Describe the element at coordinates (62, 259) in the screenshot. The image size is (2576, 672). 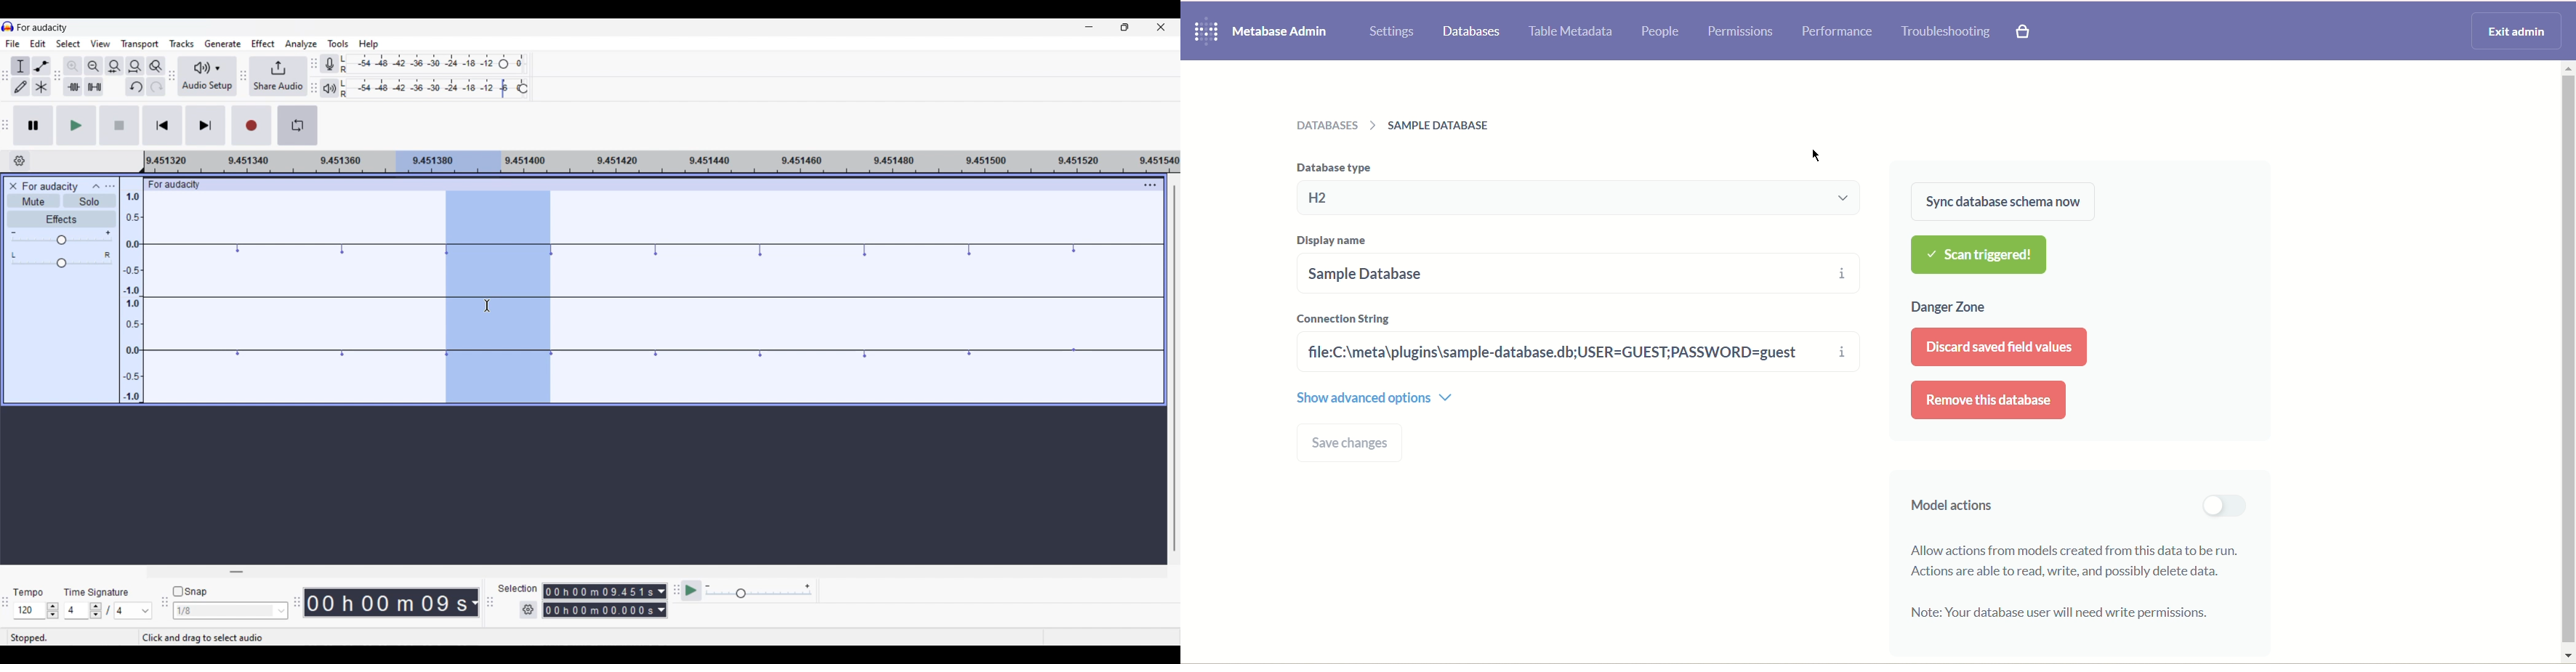
I see `Pan scale` at that location.